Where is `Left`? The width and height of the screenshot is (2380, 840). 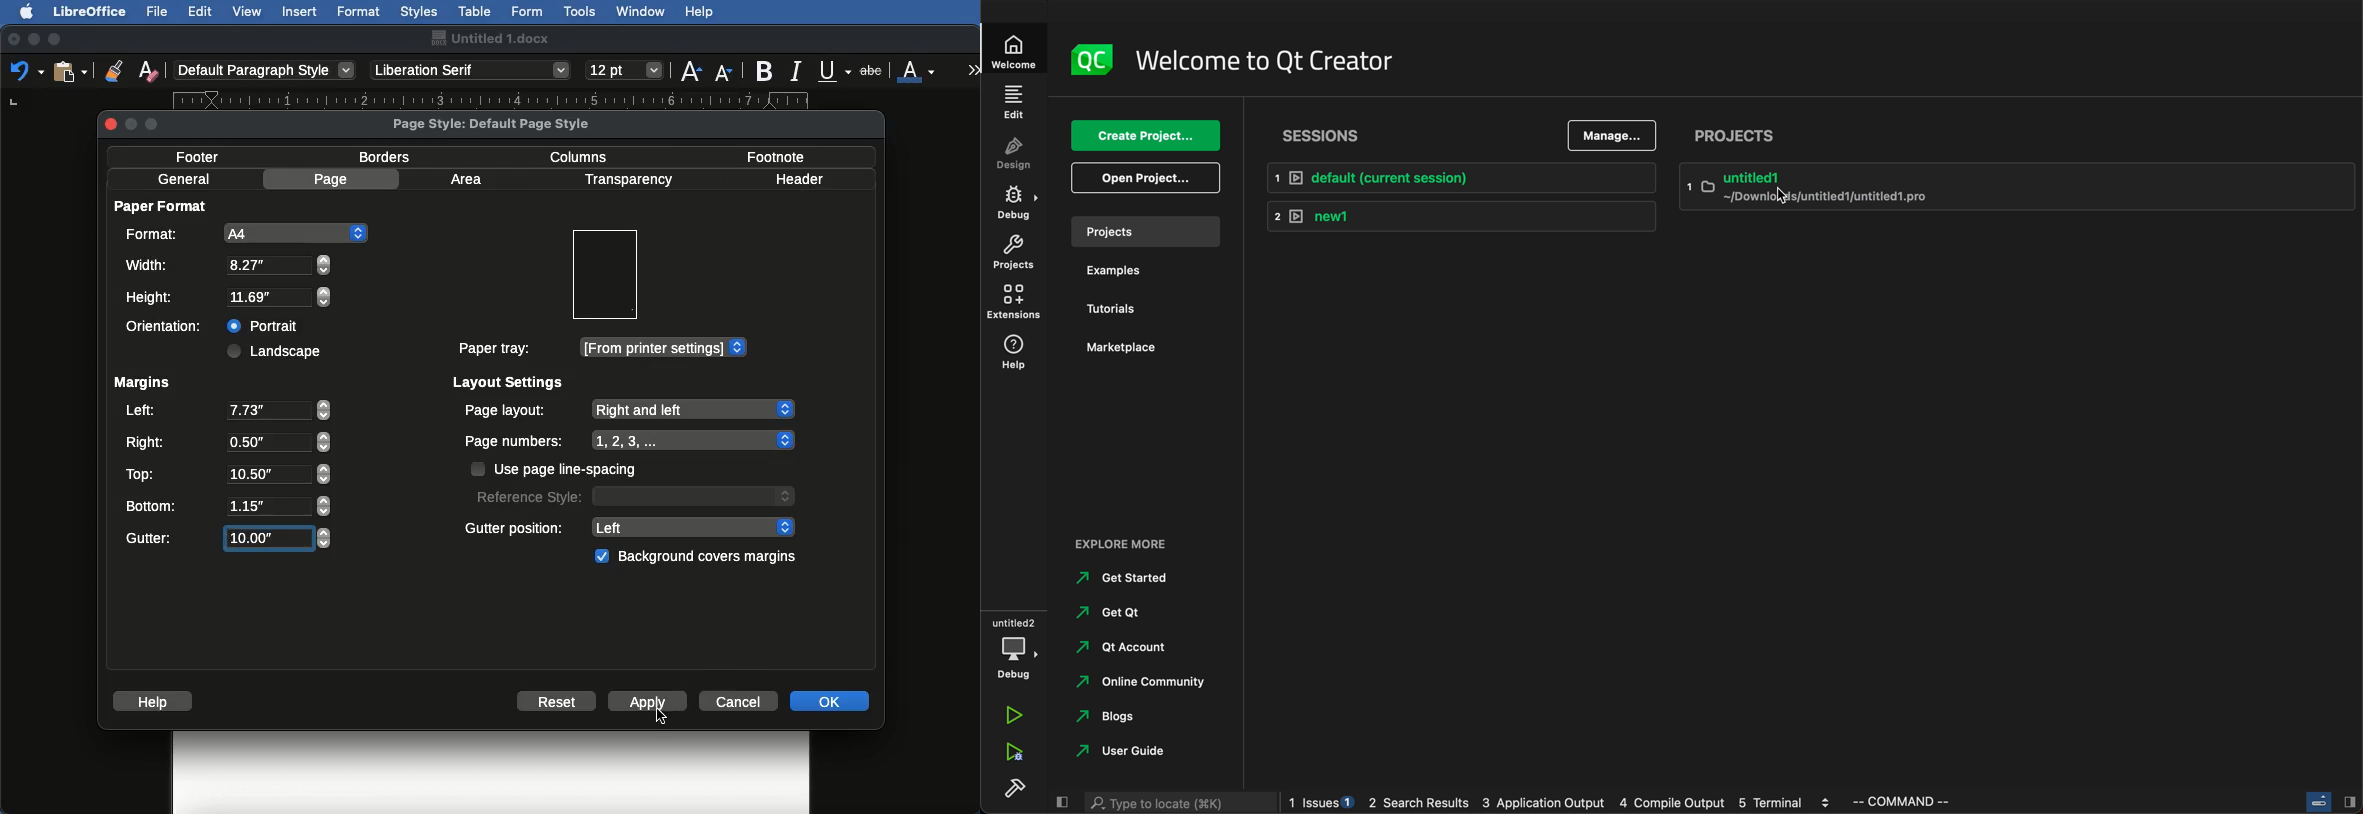
Left is located at coordinates (226, 412).